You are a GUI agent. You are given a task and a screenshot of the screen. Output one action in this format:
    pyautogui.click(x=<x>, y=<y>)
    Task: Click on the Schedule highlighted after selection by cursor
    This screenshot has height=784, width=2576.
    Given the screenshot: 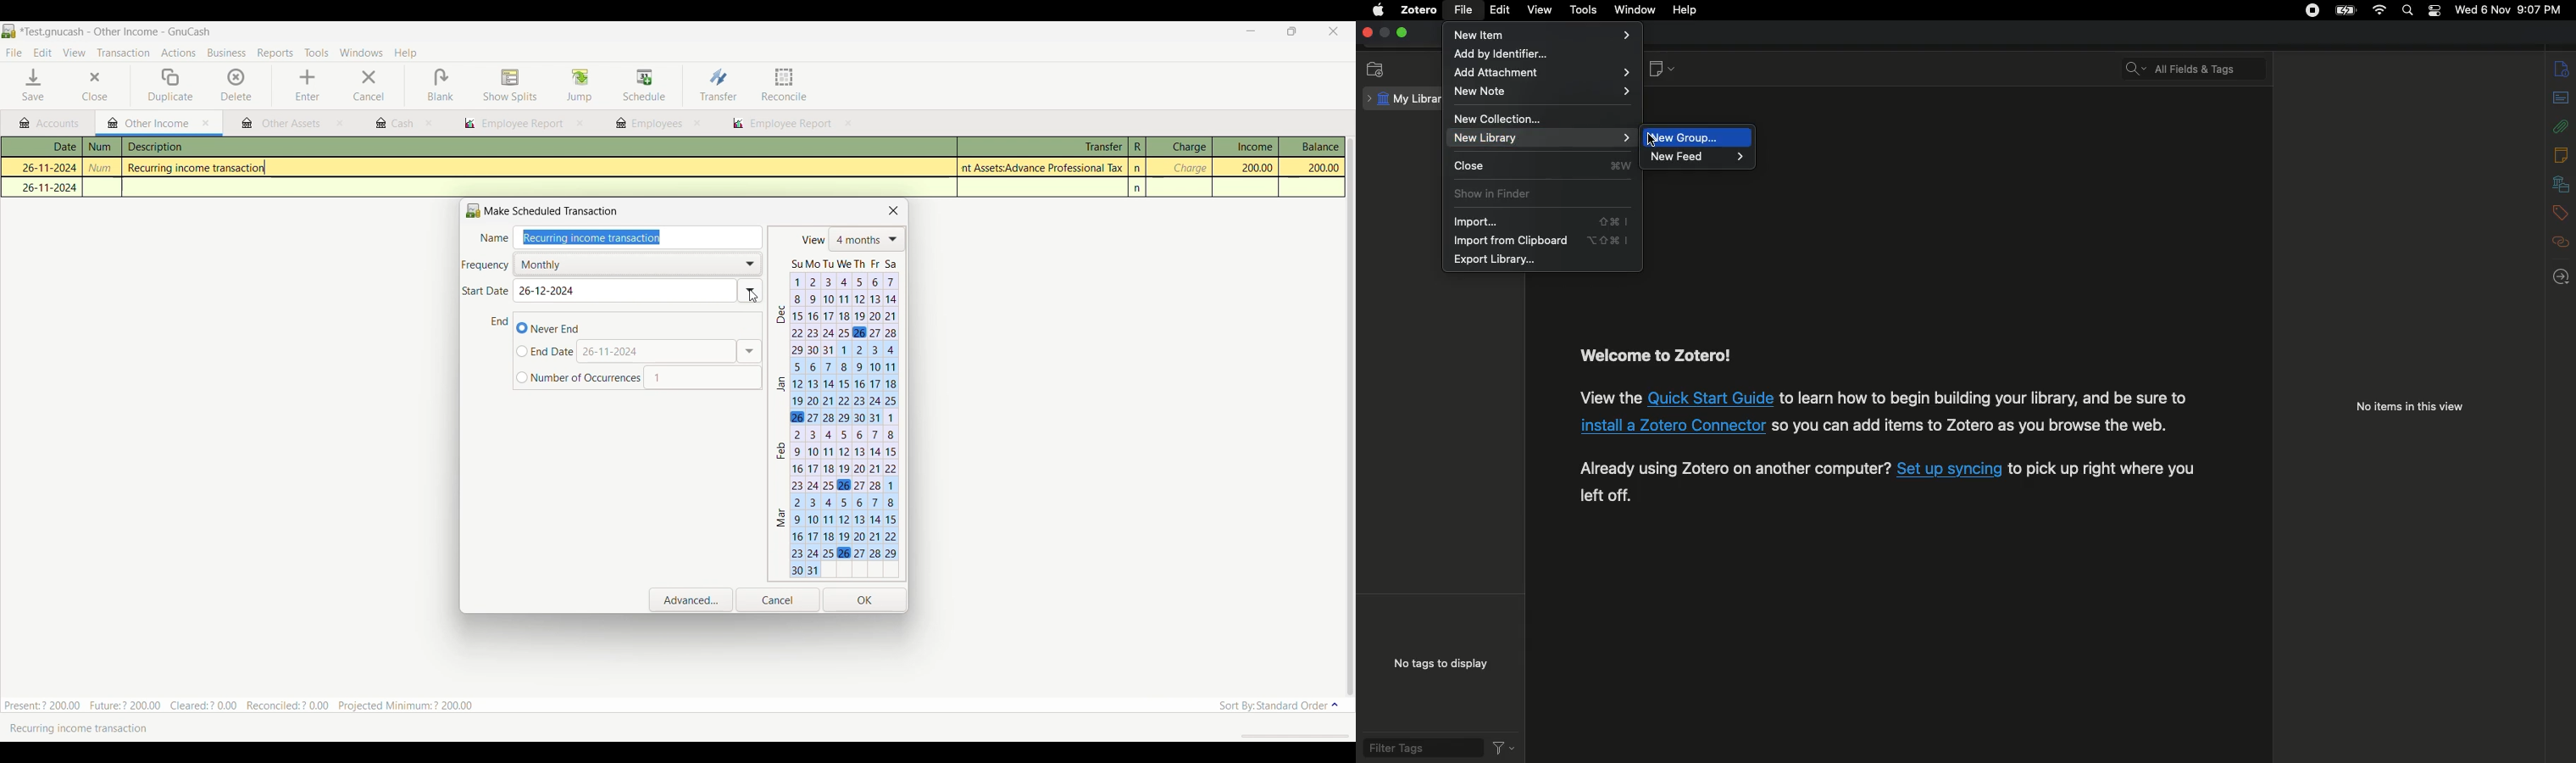 What is the action you would take?
    pyautogui.click(x=645, y=86)
    